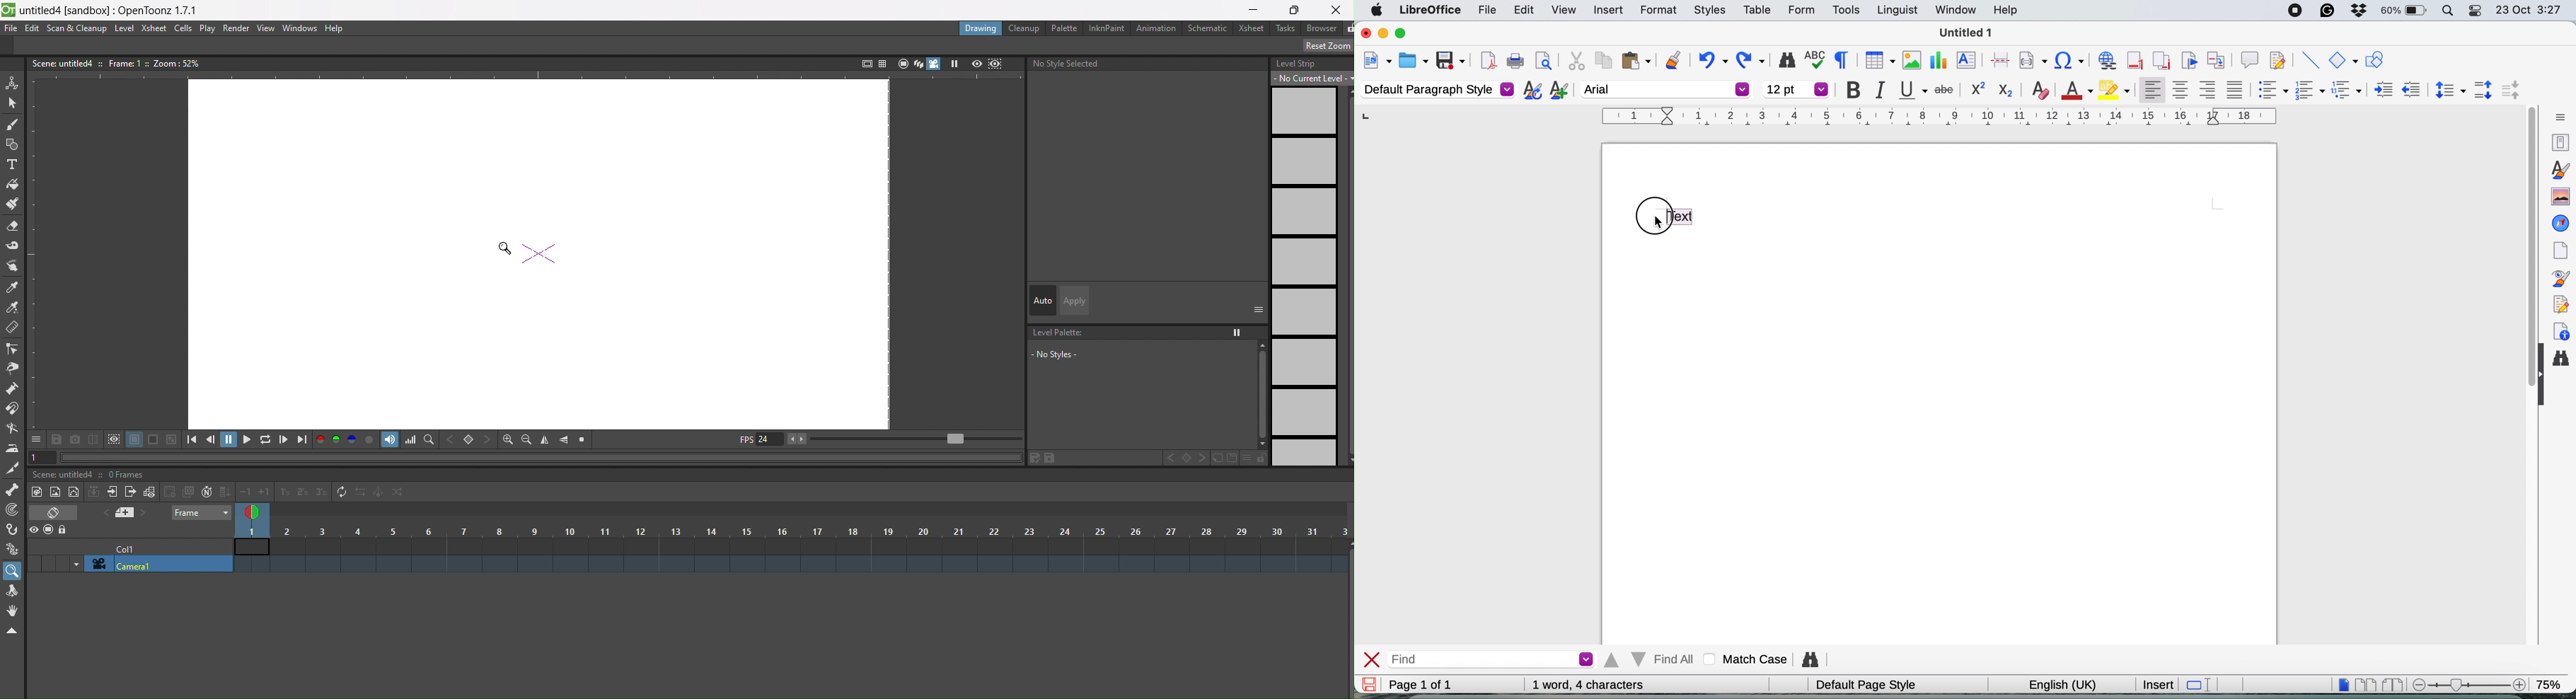 Image resolution: width=2576 pixels, height=700 pixels. Describe the element at coordinates (64, 531) in the screenshot. I see `lock column` at that location.